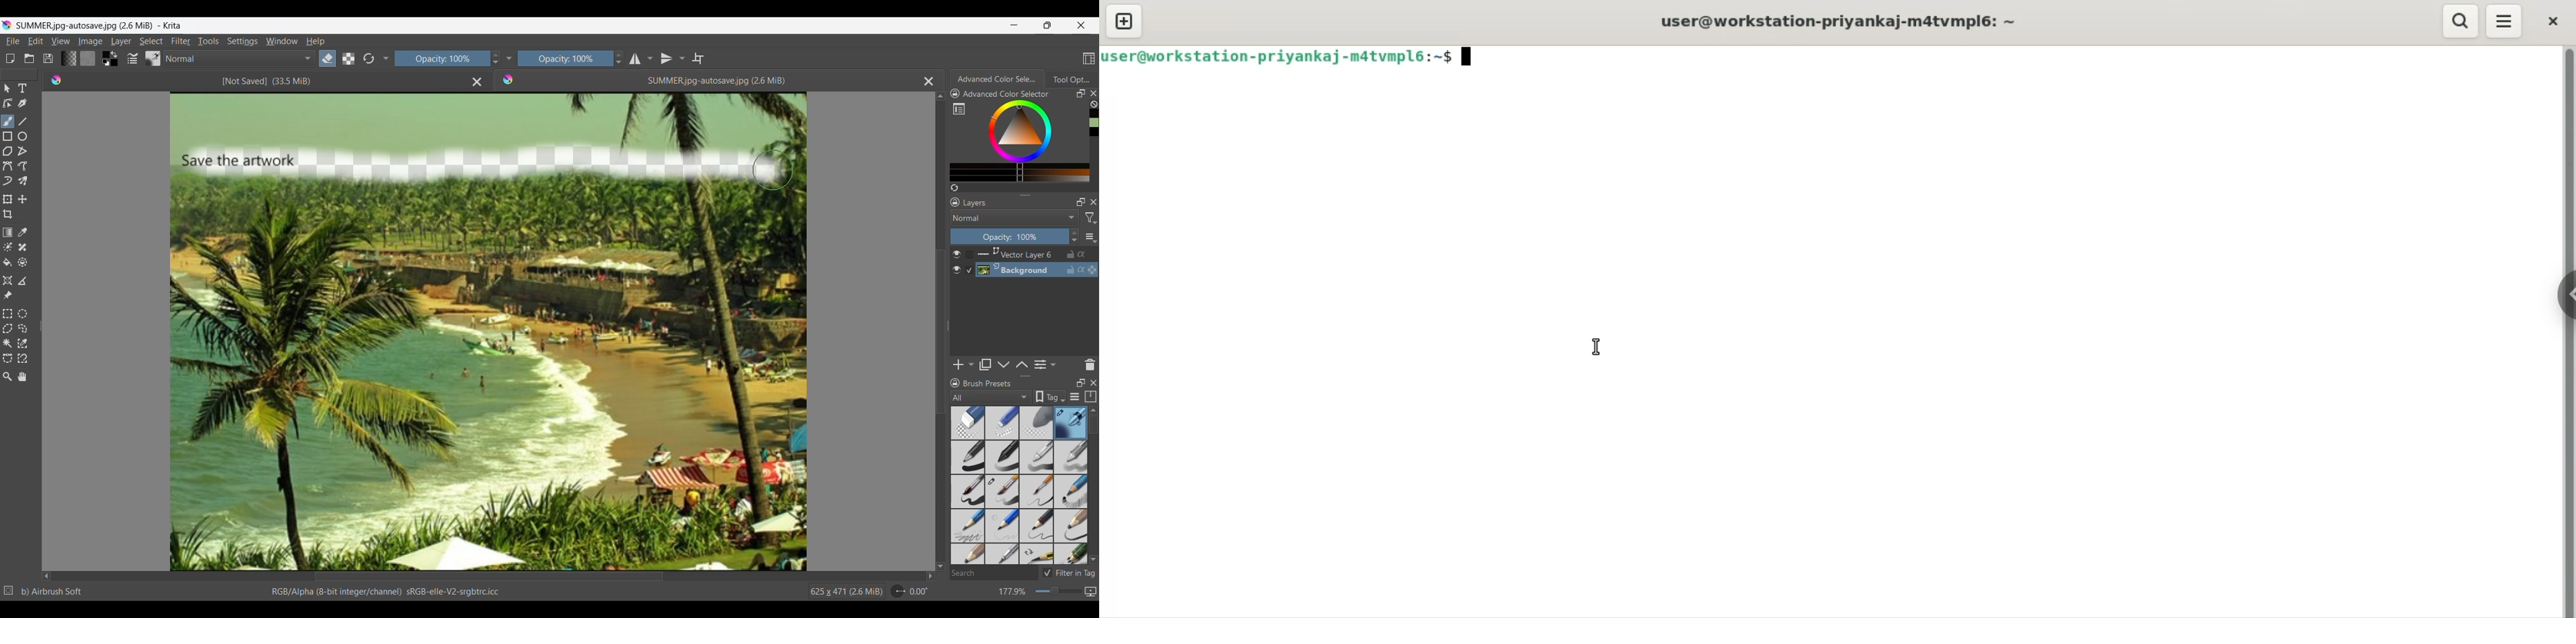 Image resolution: width=2576 pixels, height=644 pixels. Describe the element at coordinates (1093, 383) in the screenshot. I see `Close panel` at that location.